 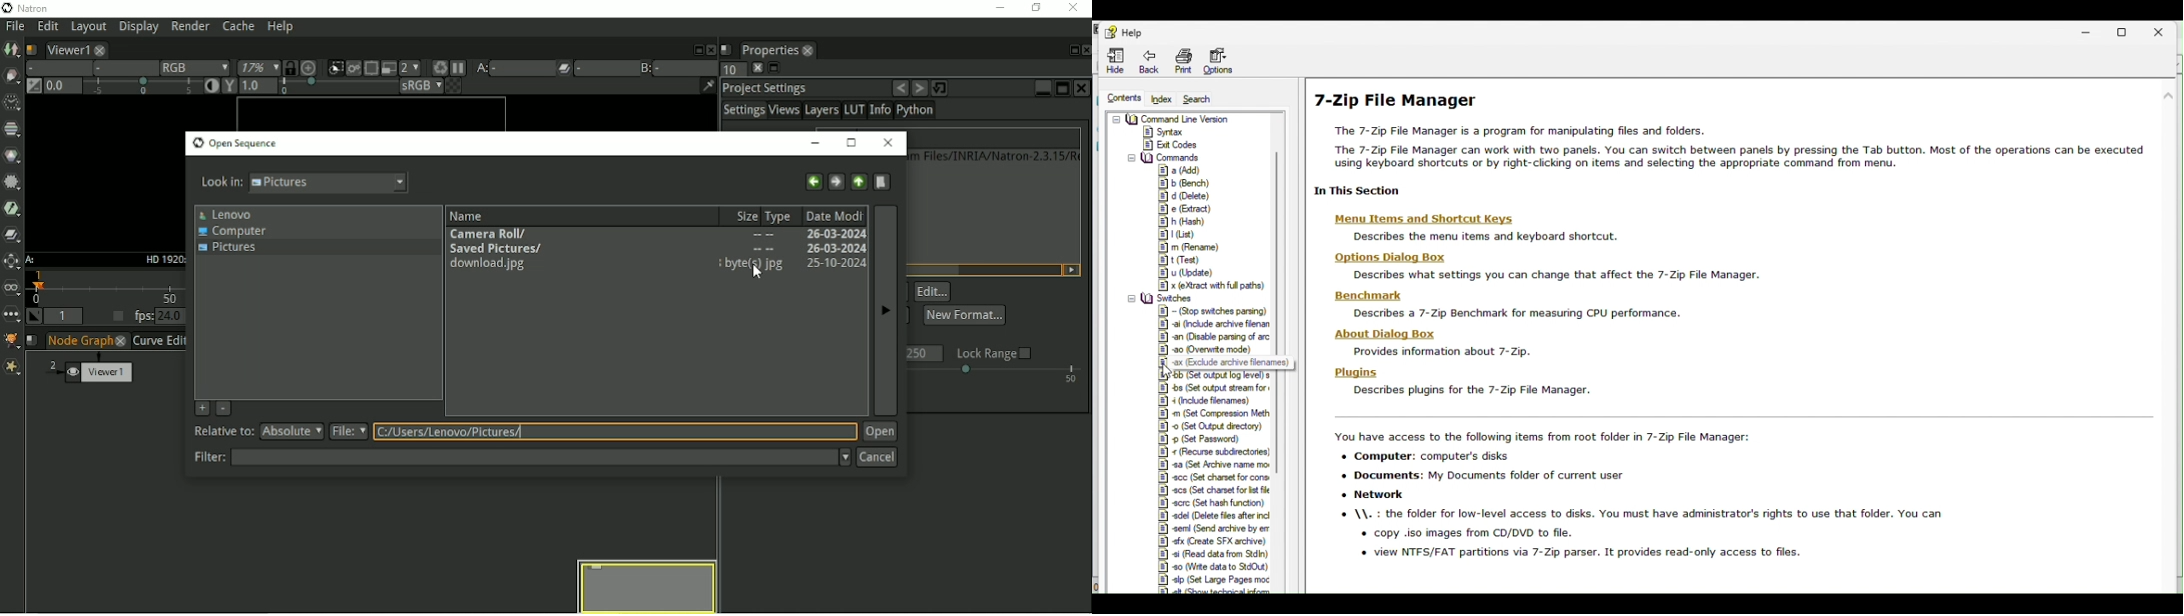 What do you see at coordinates (1188, 210) in the screenshot?
I see `| e (Bdract)` at bounding box center [1188, 210].